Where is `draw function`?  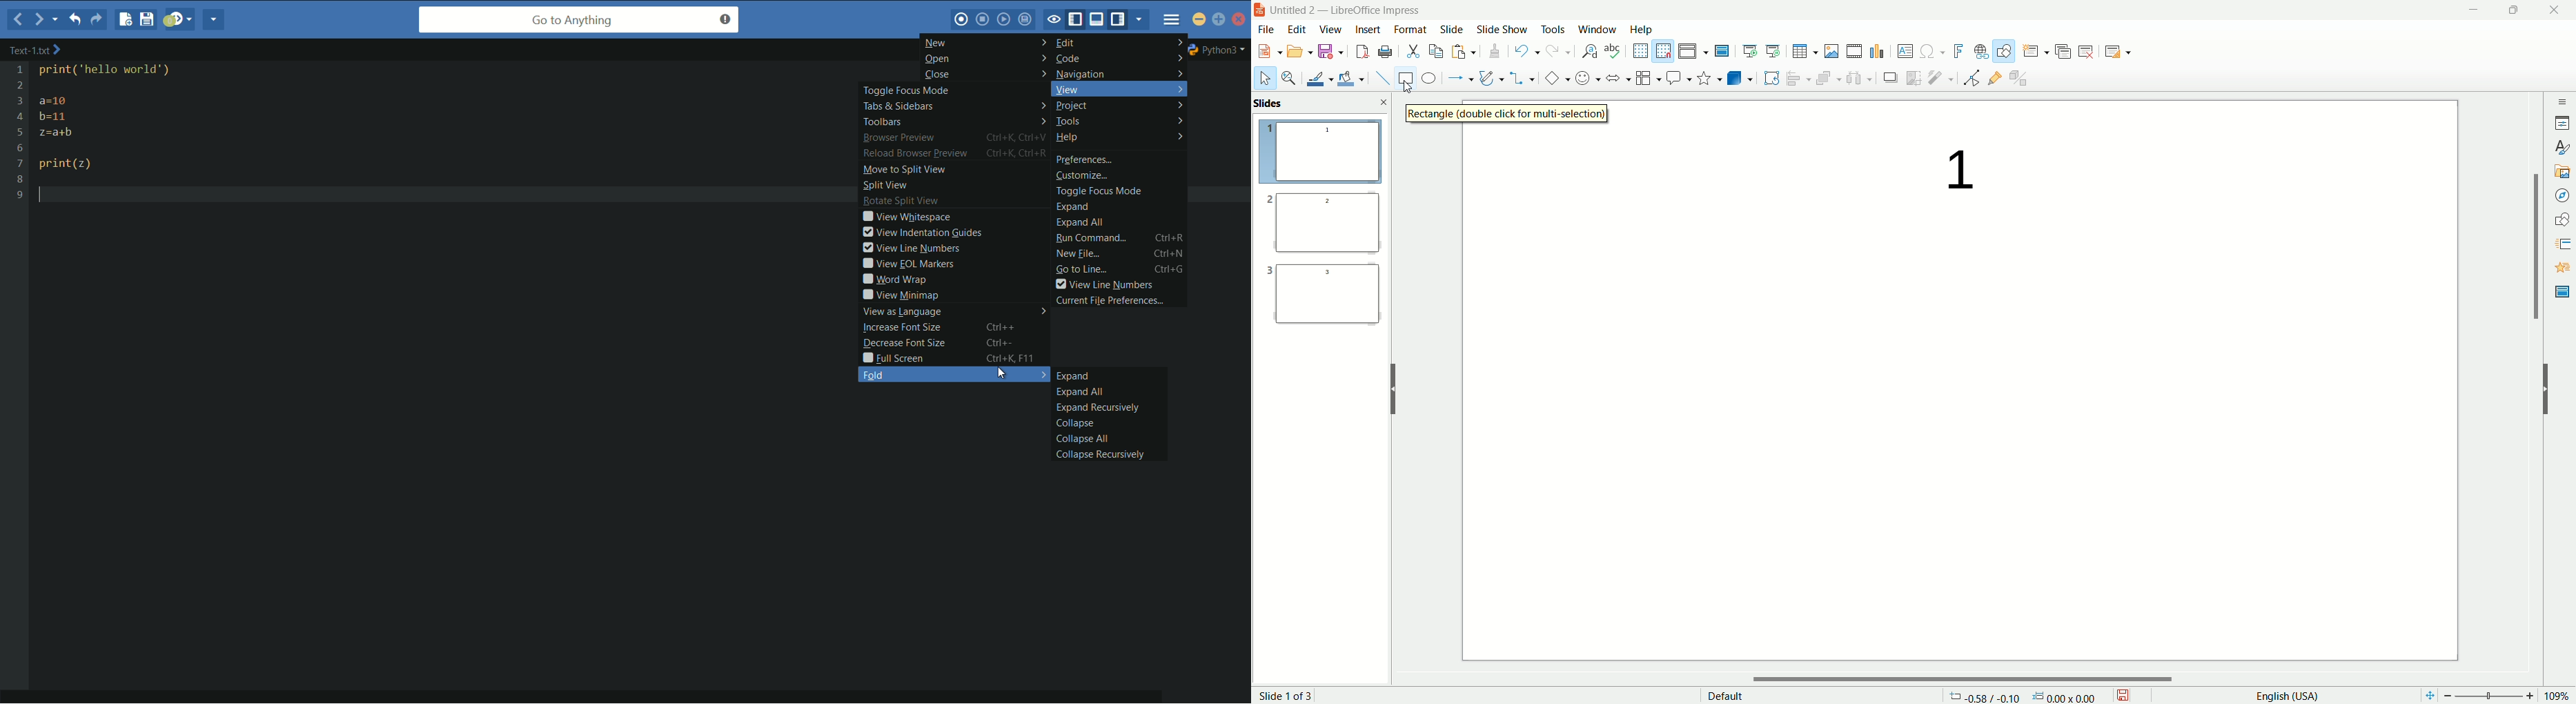 draw function is located at coordinates (2004, 51).